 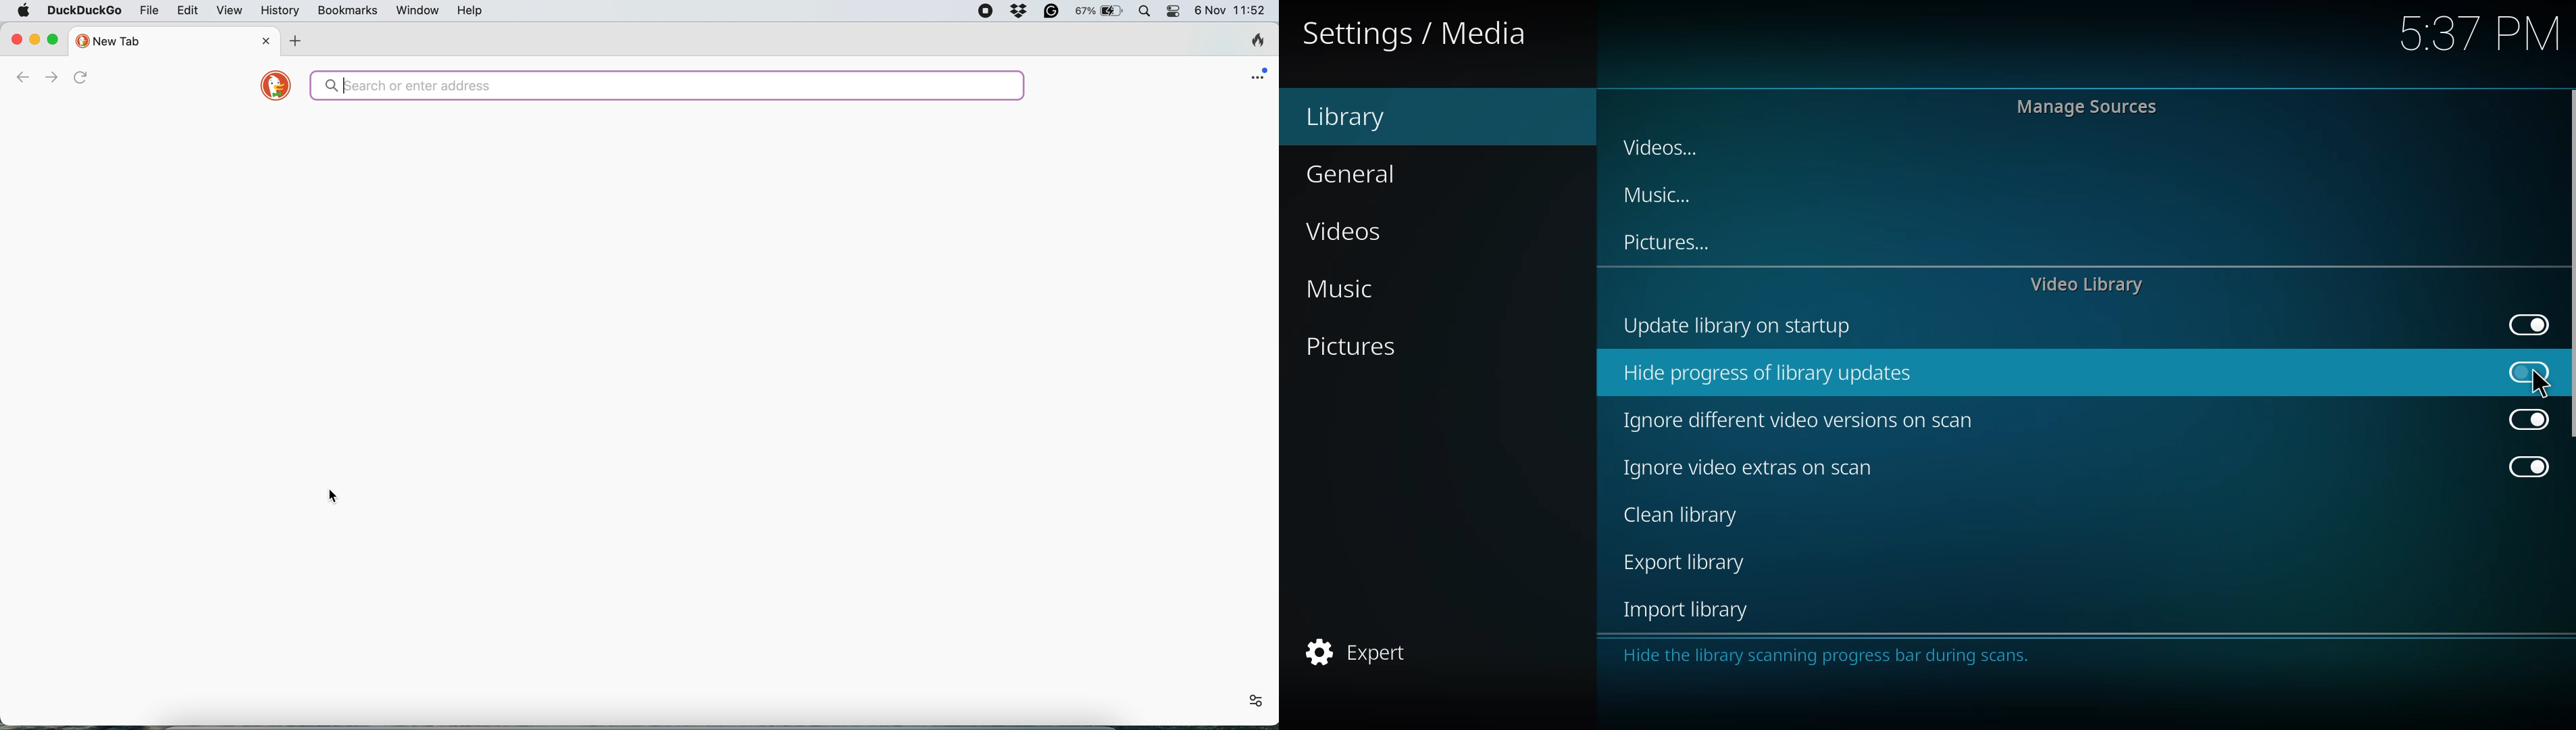 I want to click on manage sources, so click(x=2086, y=111).